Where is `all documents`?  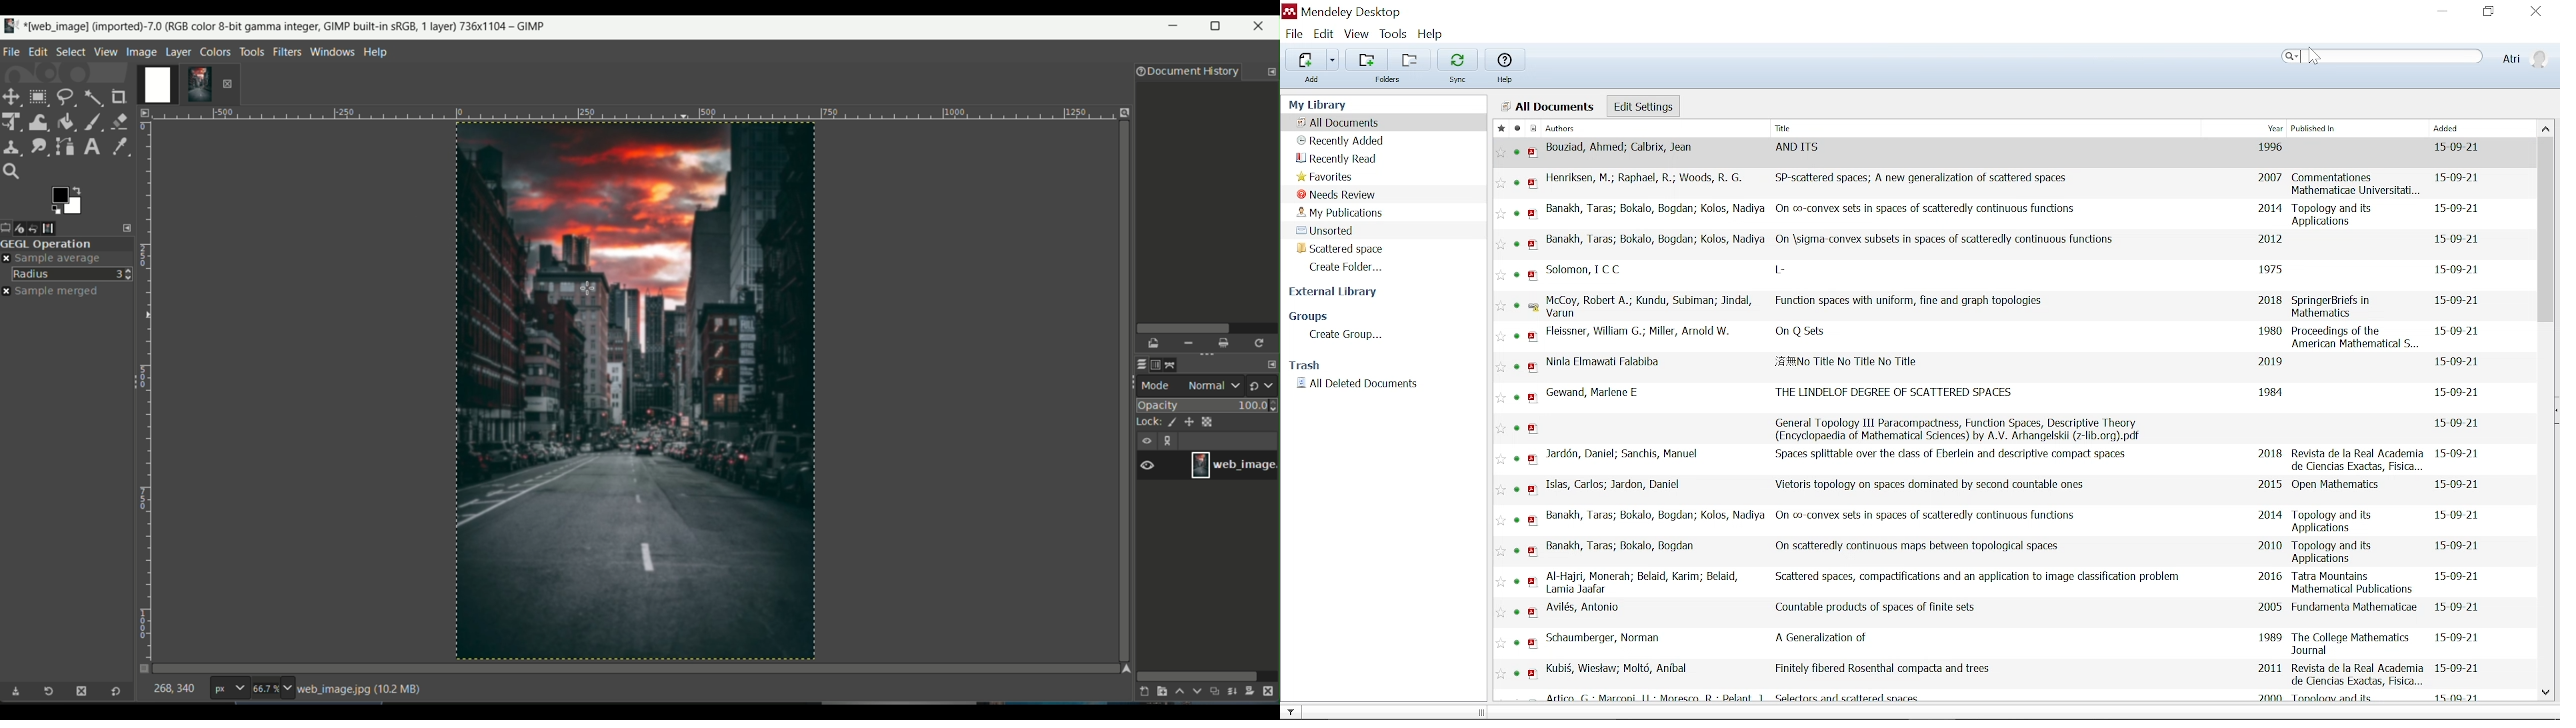
all documents is located at coordinates (1551, 107).